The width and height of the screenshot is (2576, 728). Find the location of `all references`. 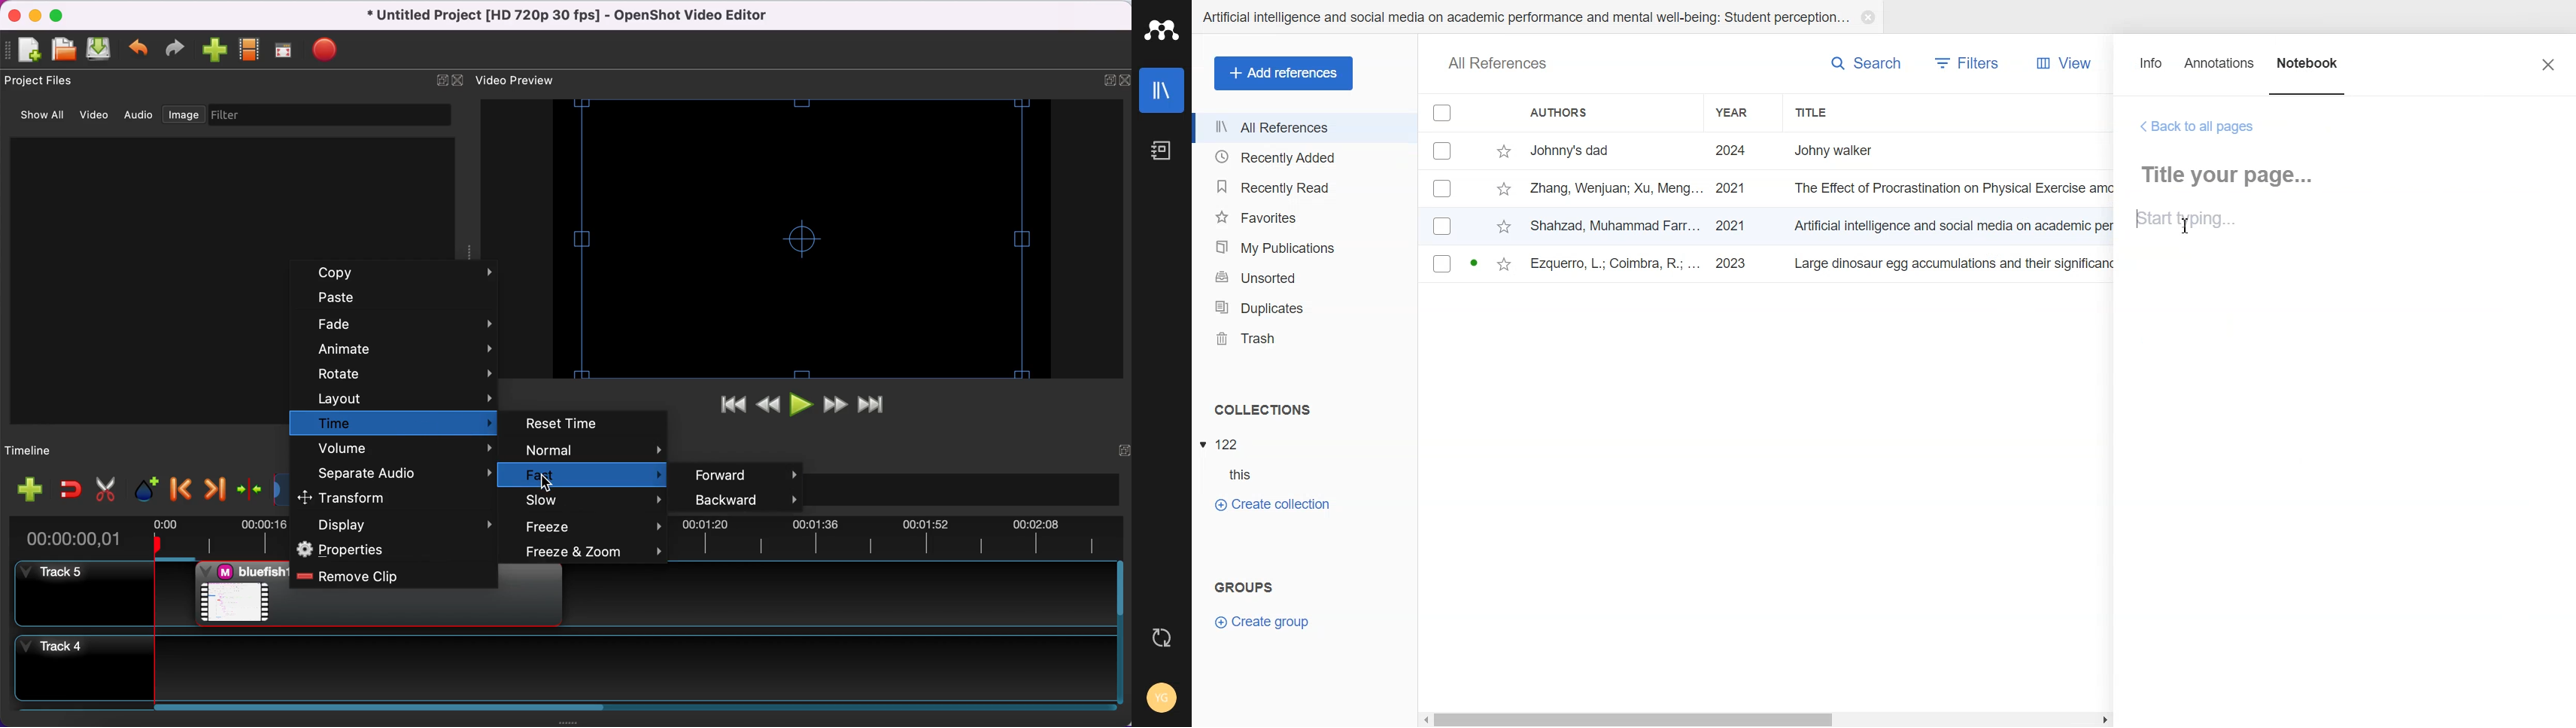

all references is located at coordinates (1498, 65).